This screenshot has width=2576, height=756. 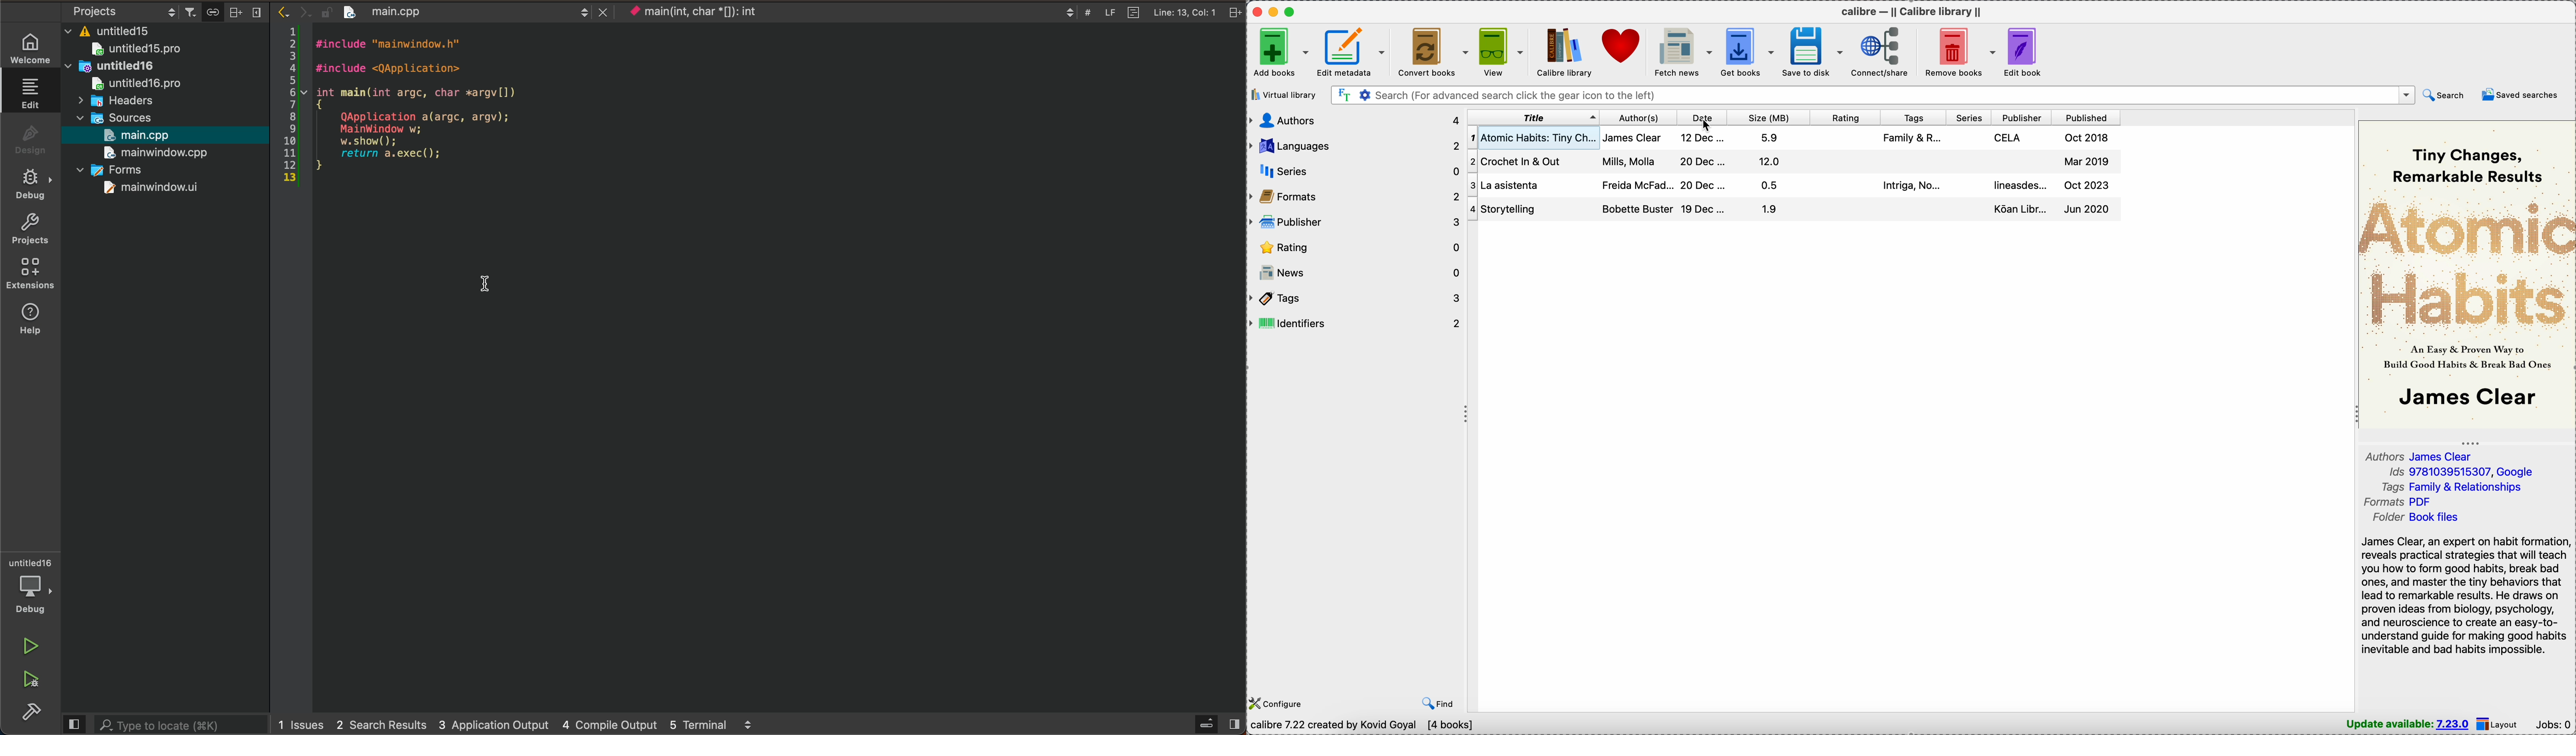 What do you see at coordinates (2553, 724) in the screenshot?
I see `Jobs: 0` at bounding box center [2553, 724].